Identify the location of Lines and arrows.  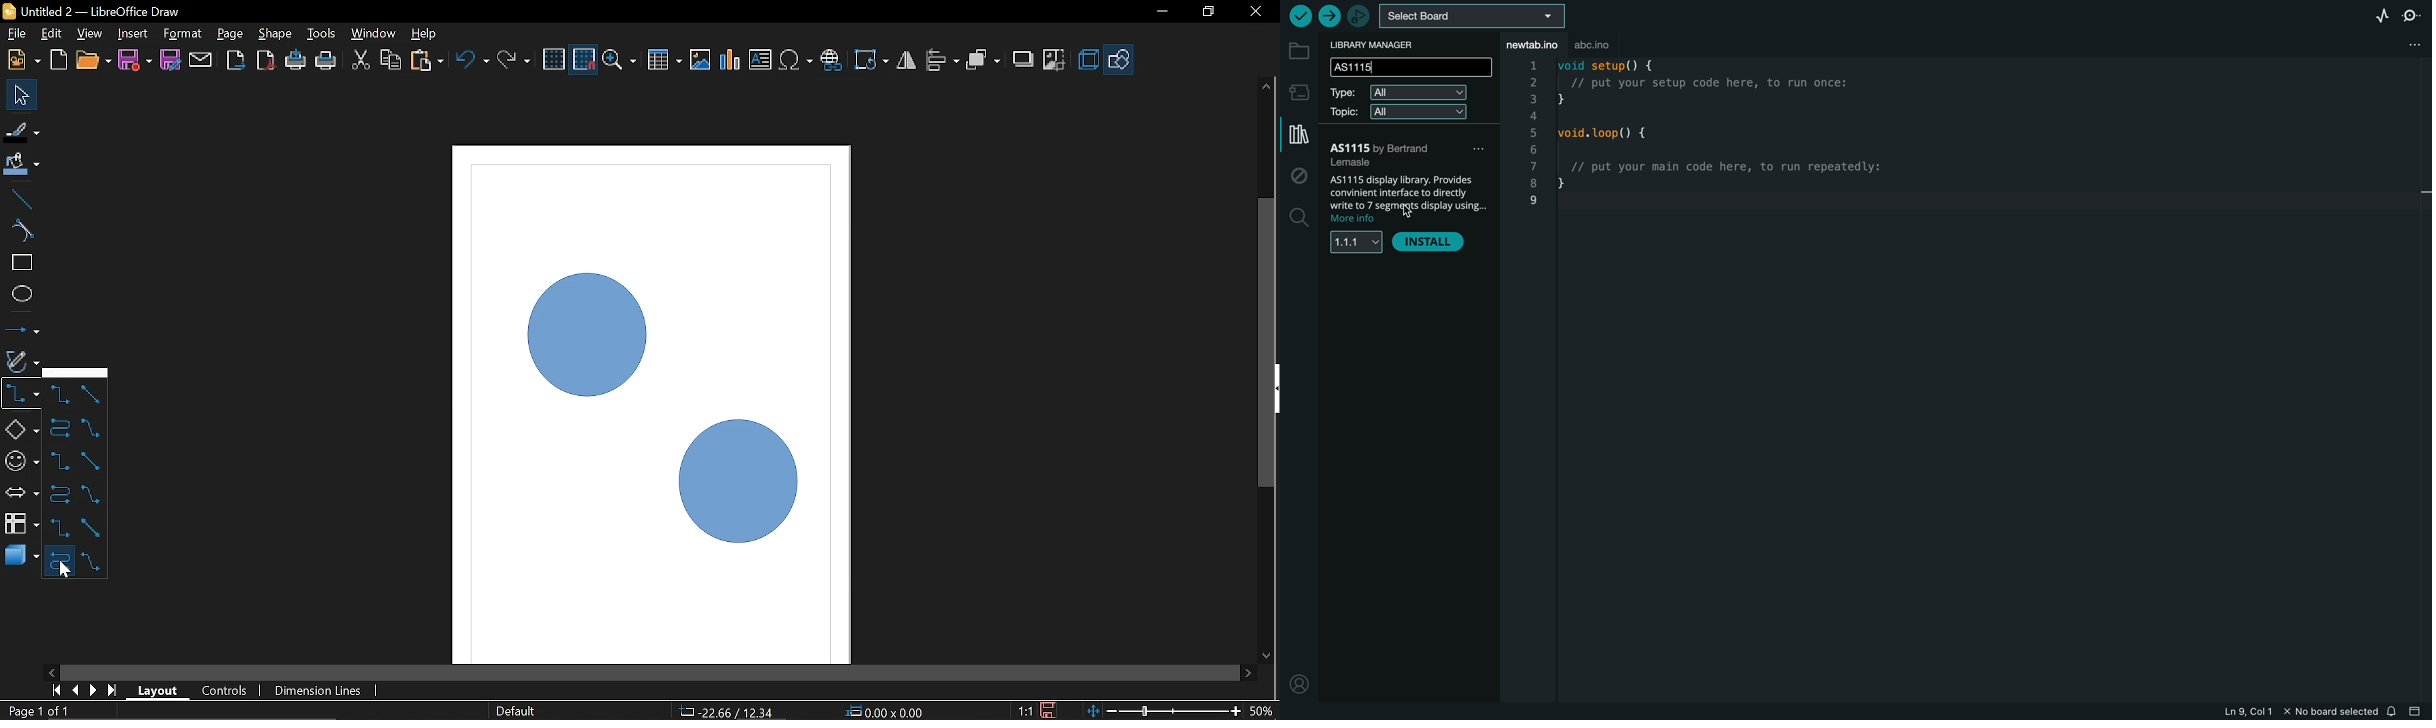
(22, 330).